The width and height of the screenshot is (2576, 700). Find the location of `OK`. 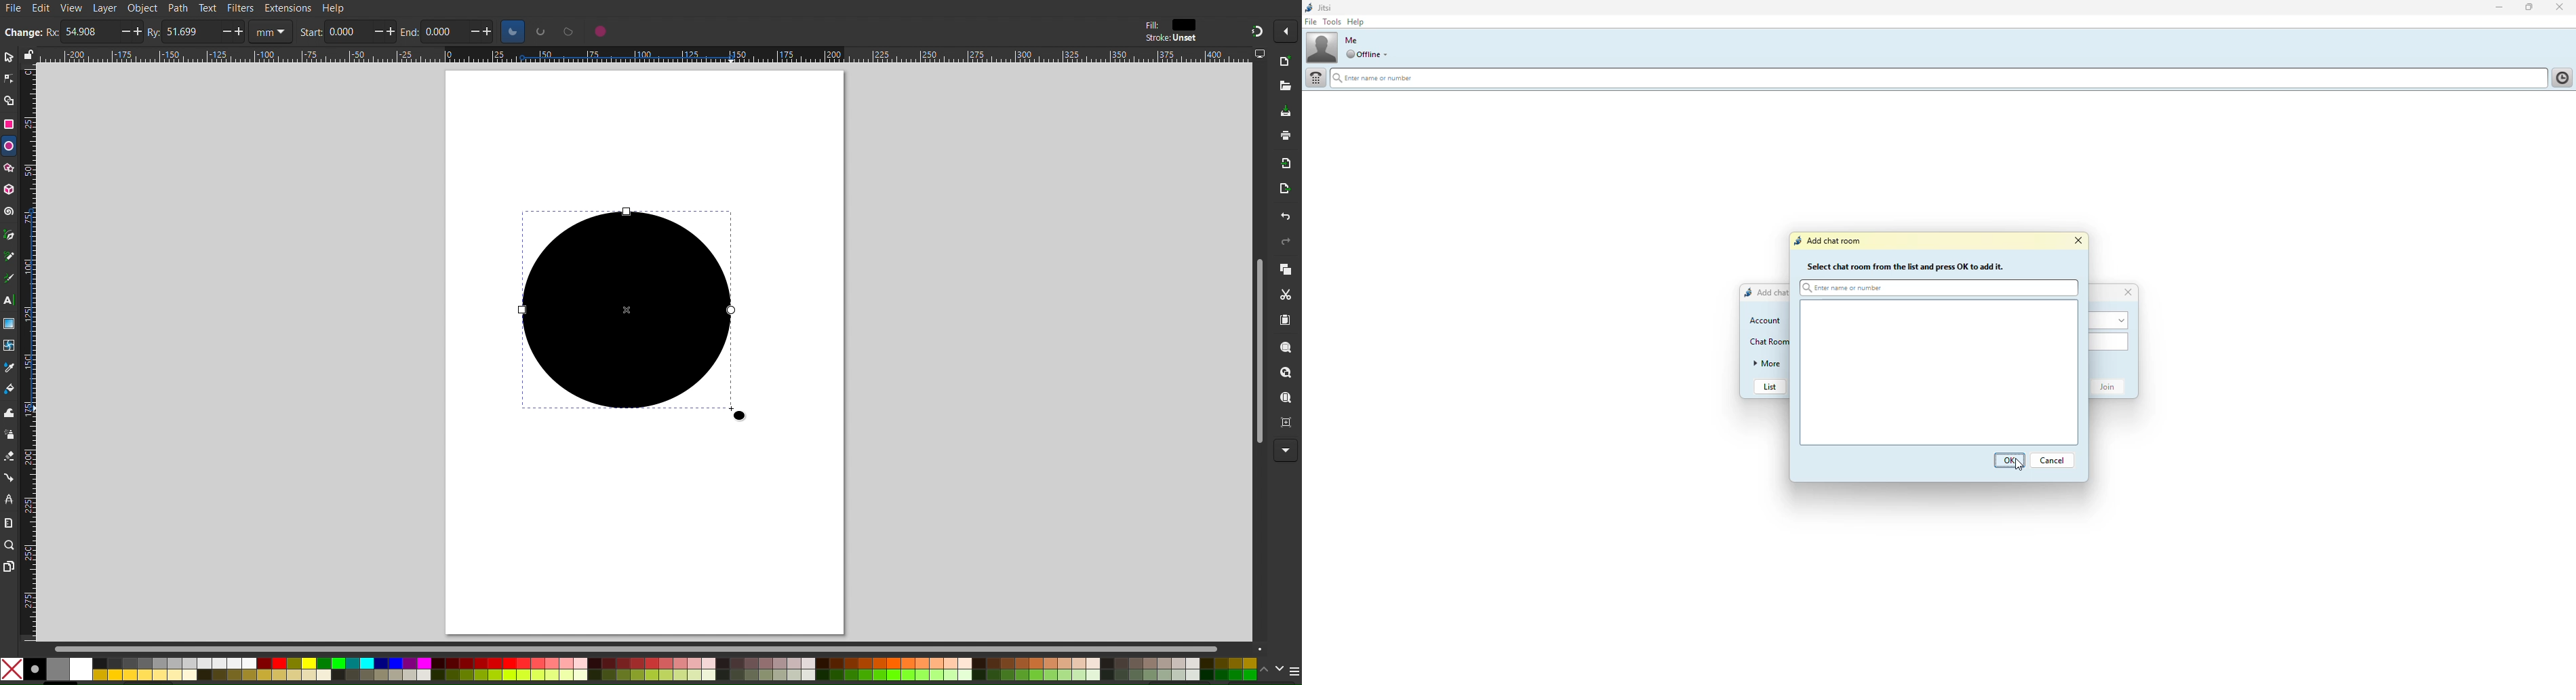

OK is located at coordinates (2011, 462).